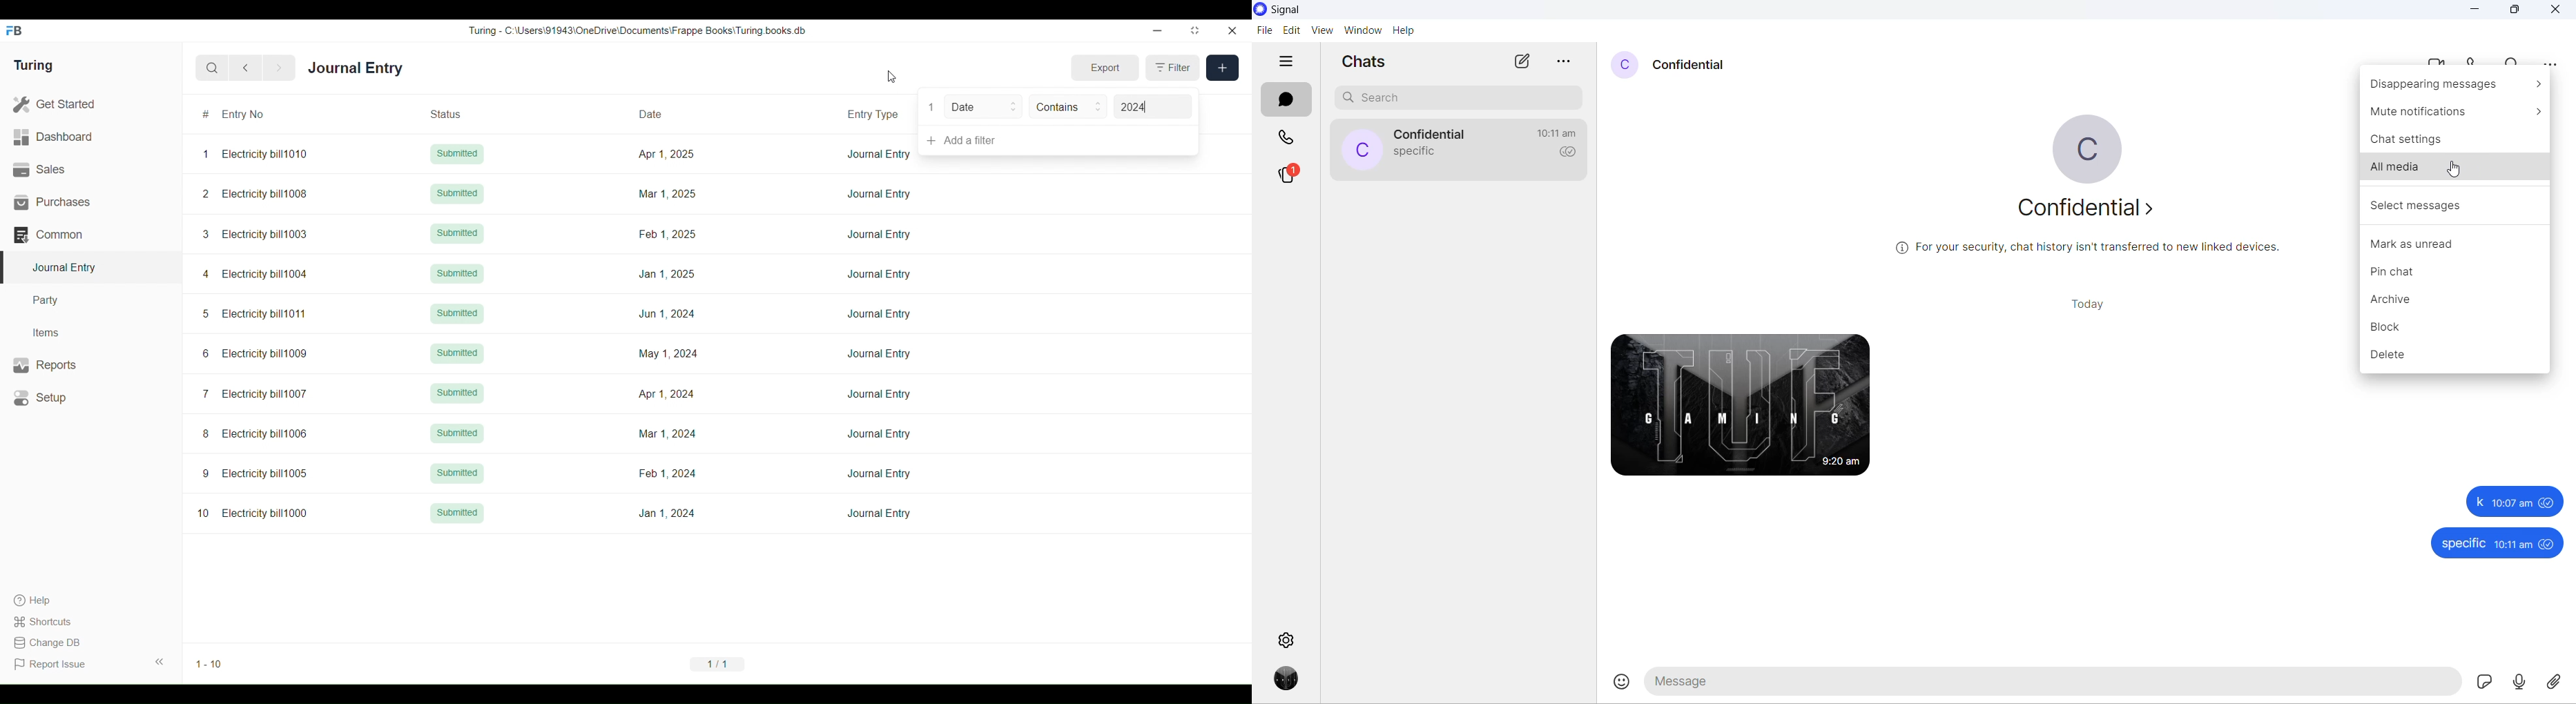 This screenshot has width=2576, height=728. What do you see at coordinates (91, 202) in the screenshot?
I see `Purchases` at bounding box center [91, 202].